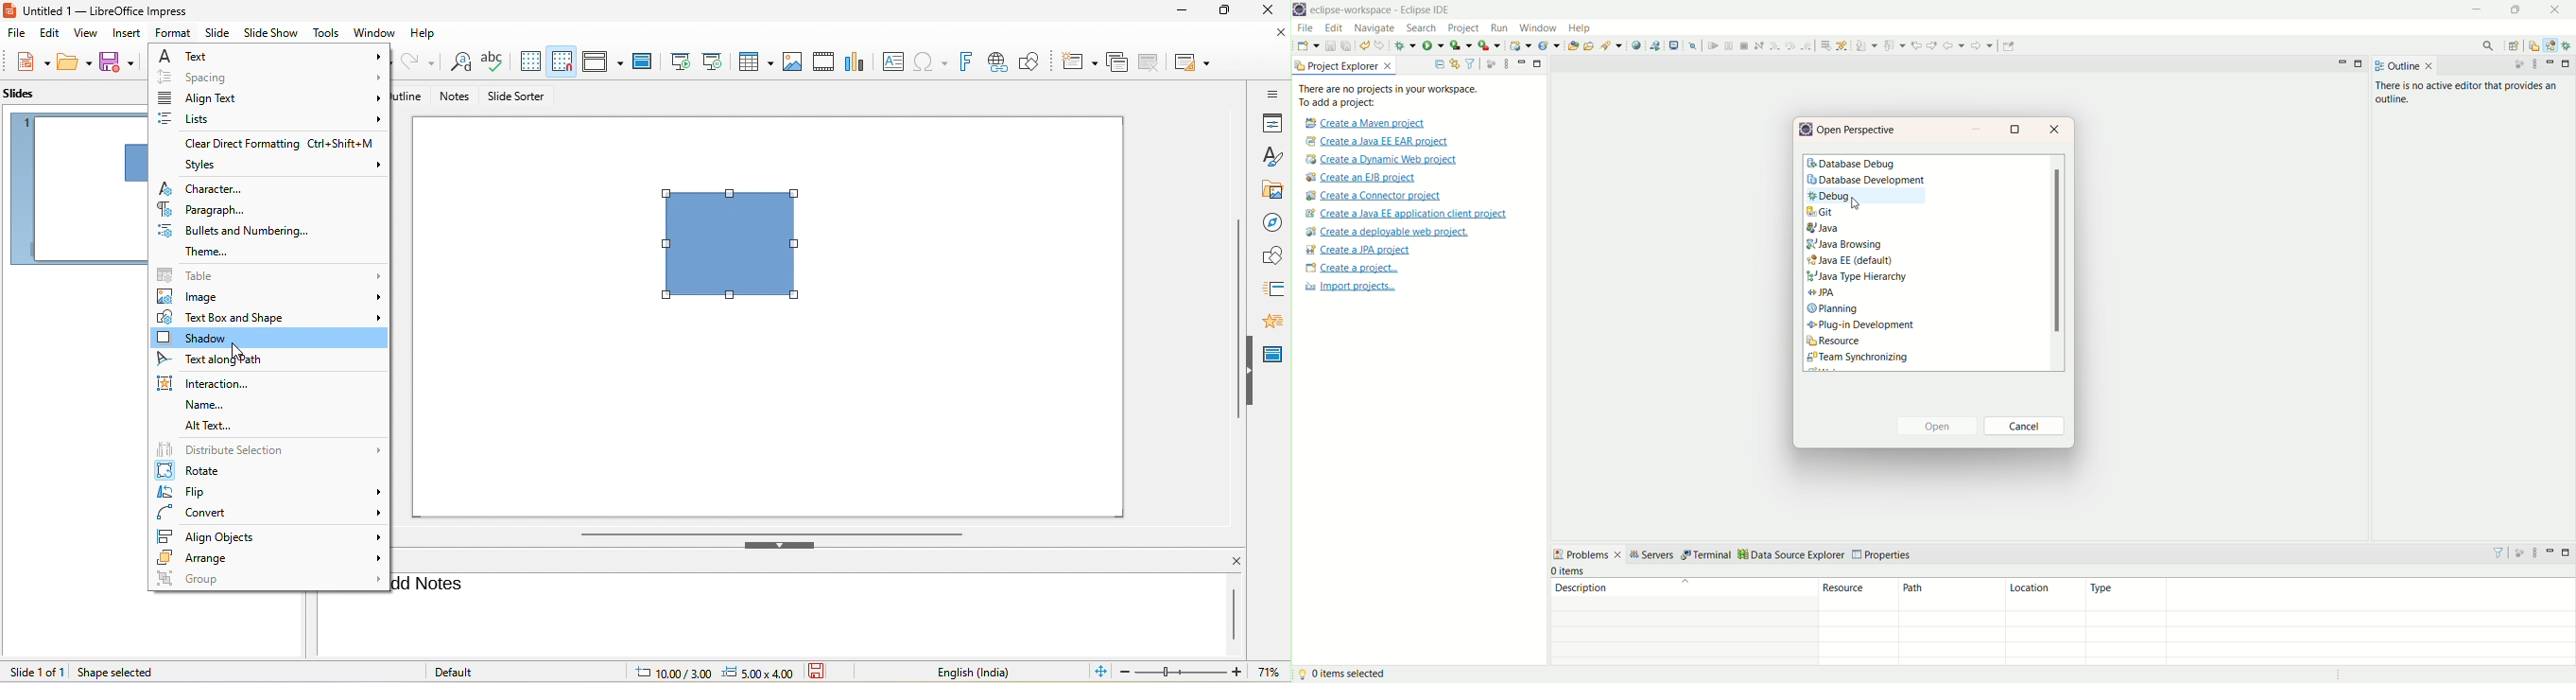 Image resolution: width=2576 pixels, height=700 pixels. What do you see at coordinates (1382, 46) in the screenshot?
I see `redo` at bounding box center [1382, 46].